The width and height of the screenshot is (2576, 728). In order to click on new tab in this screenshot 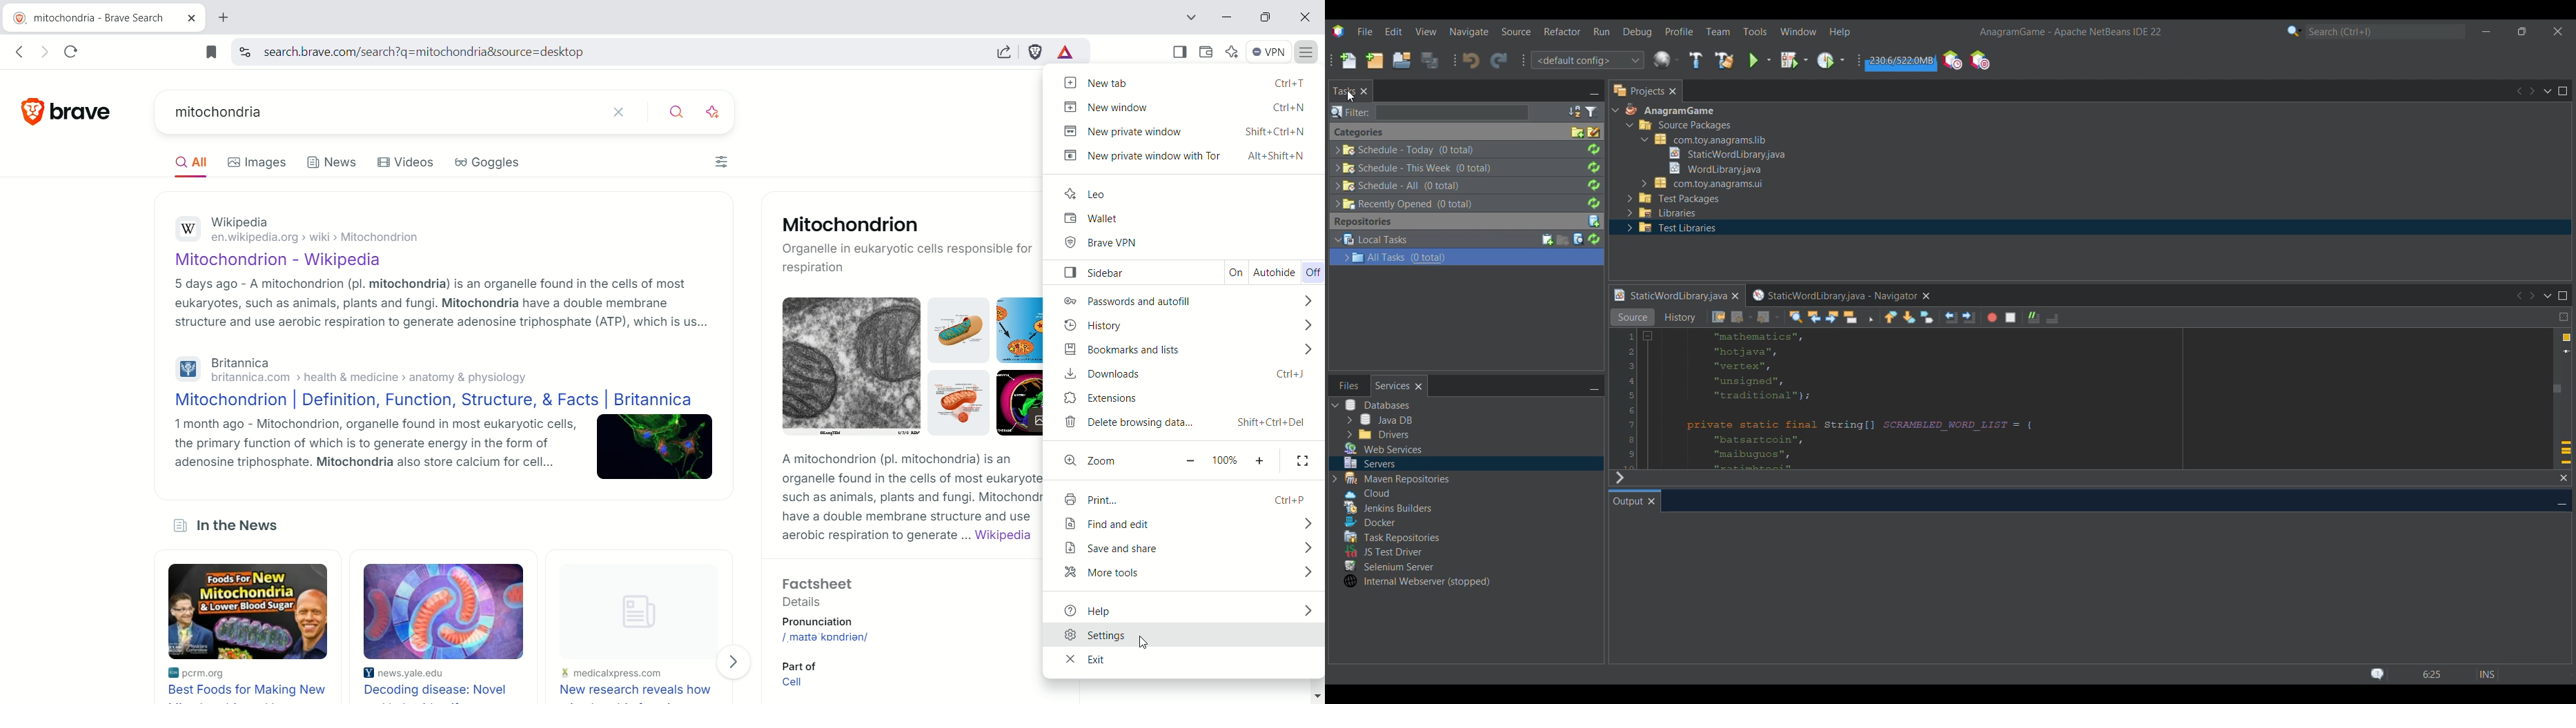, I will do `click(1186, 81)`.